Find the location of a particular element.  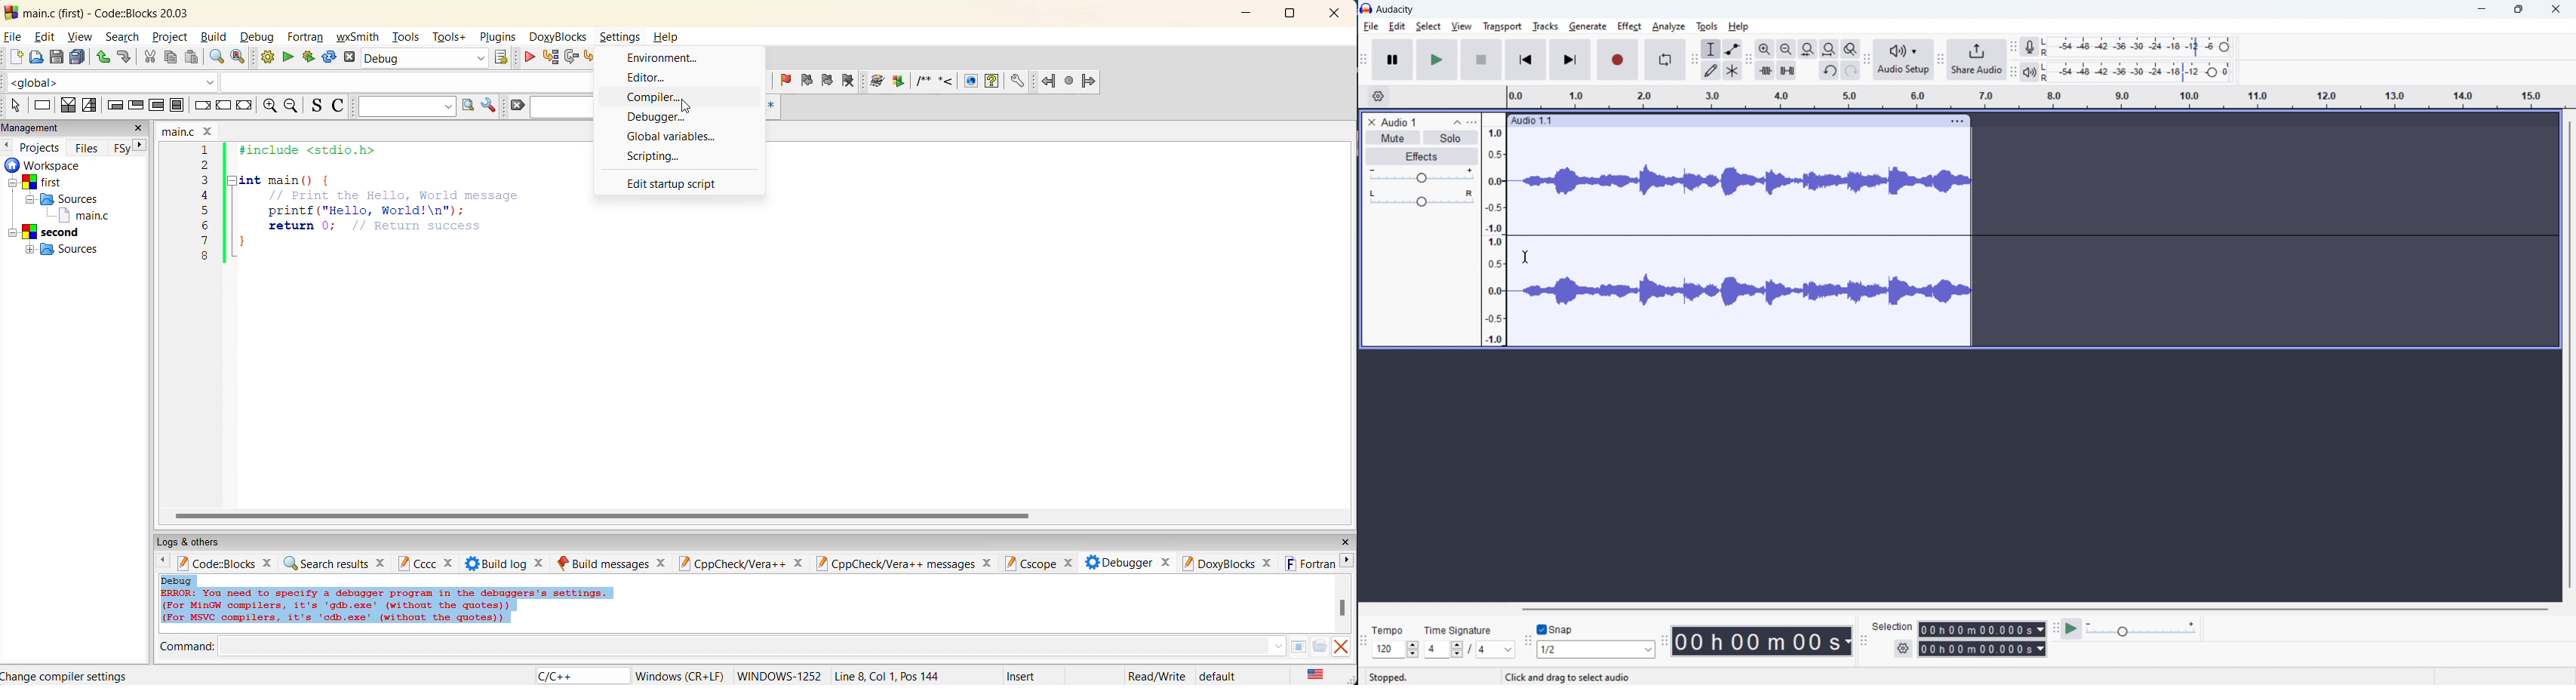

close is located at coordinates (2555, 10).